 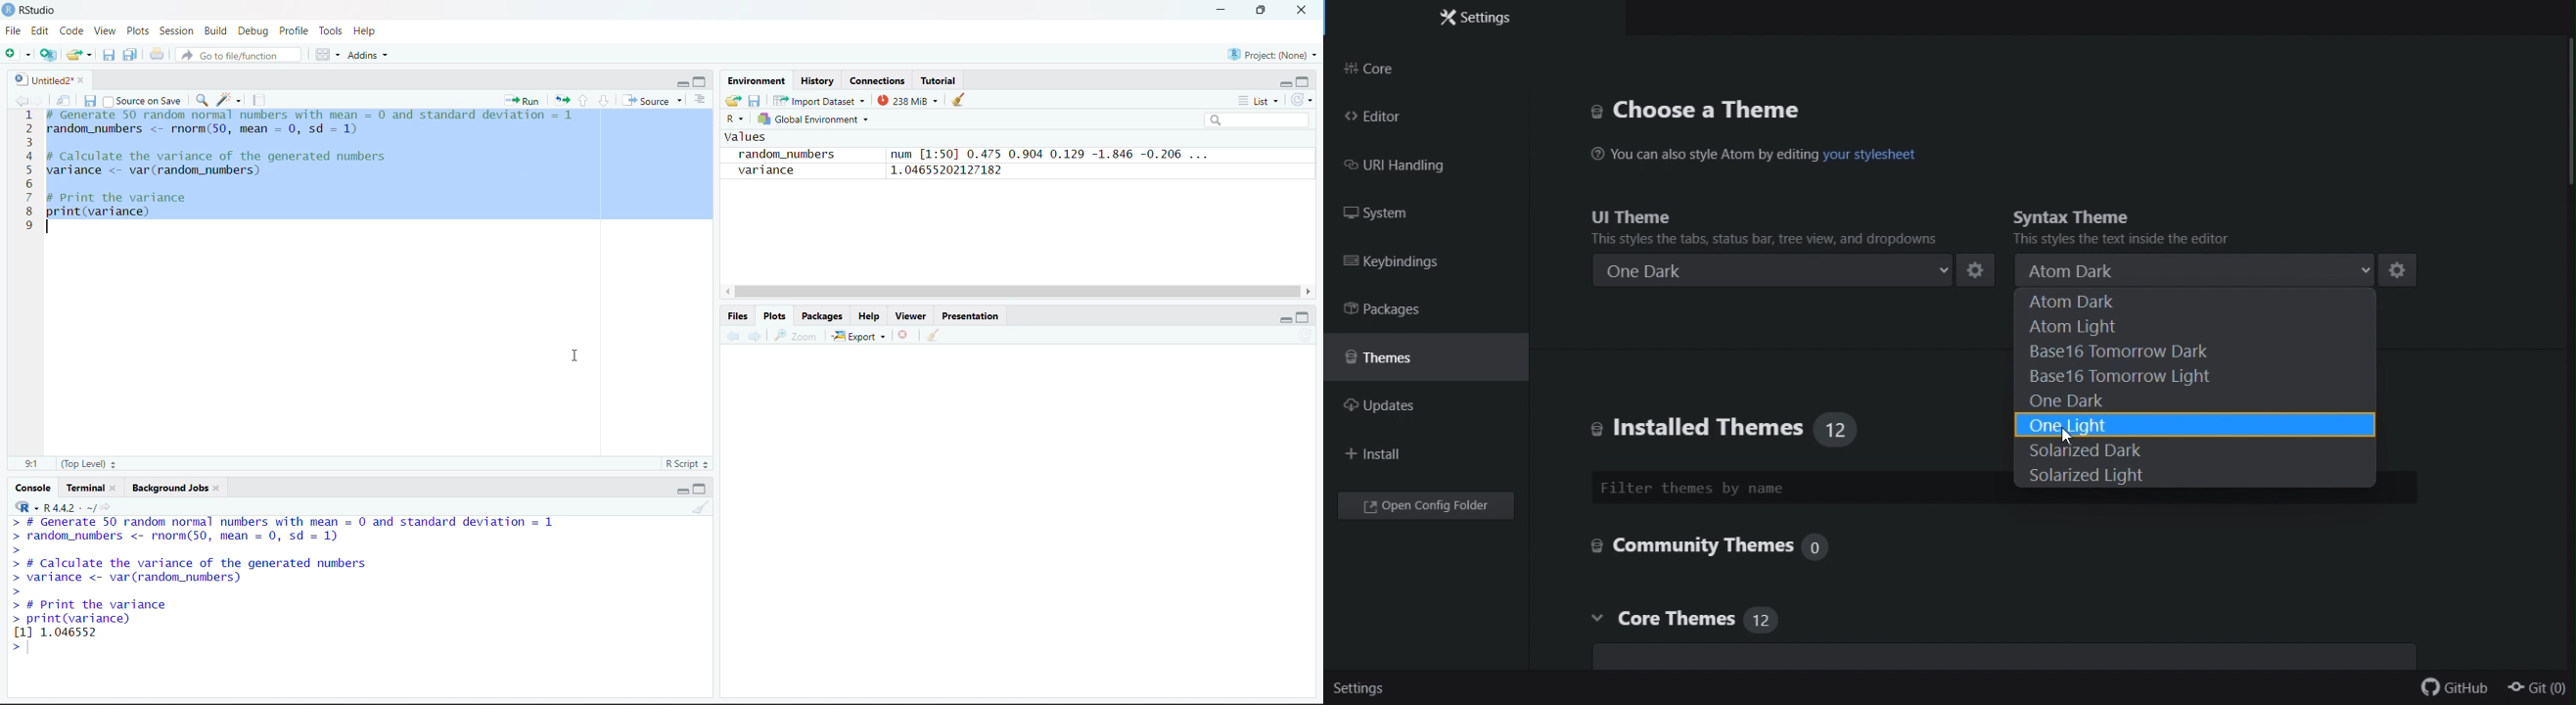 What do you see at coordinates (971, 316) in the screenshot?
I see `Presentation` at bounding box center [971, 316].